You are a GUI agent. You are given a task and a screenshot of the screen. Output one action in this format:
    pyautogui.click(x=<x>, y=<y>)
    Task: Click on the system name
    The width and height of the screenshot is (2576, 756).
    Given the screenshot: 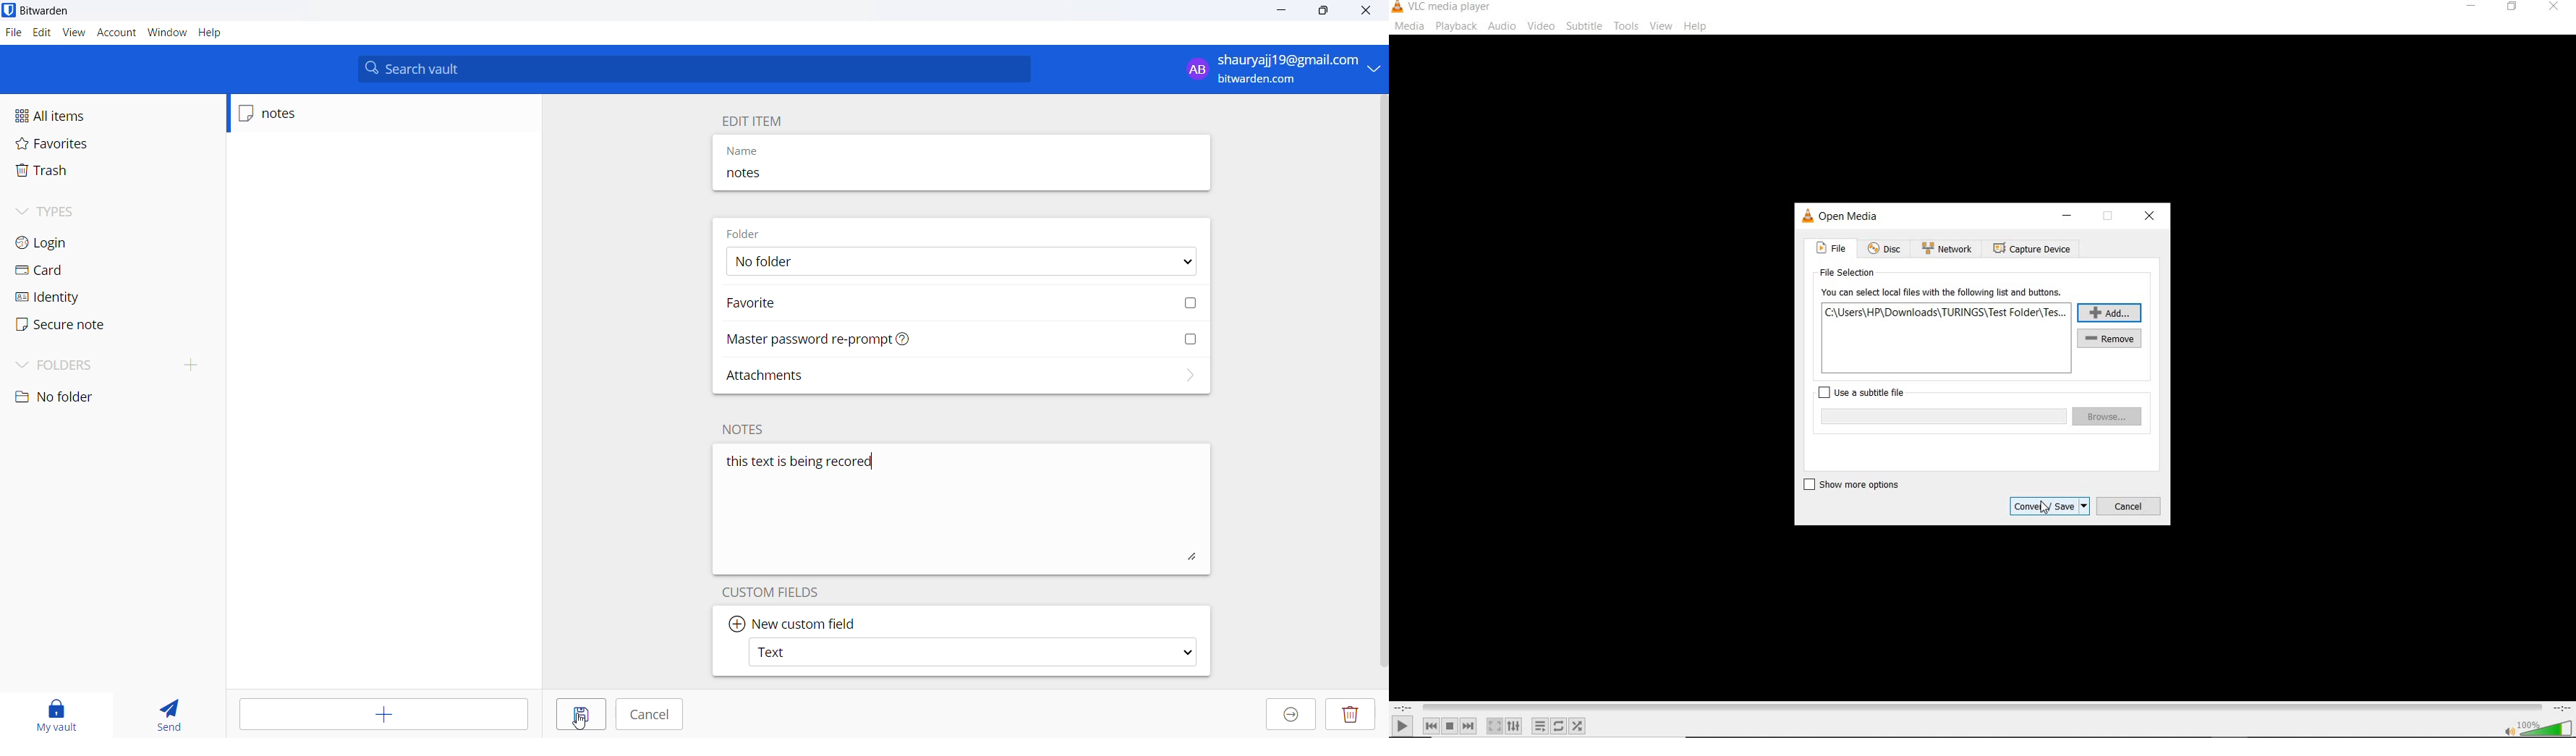 What is the action you would take?
    pyautogui.click(x=1443, y=8)
    